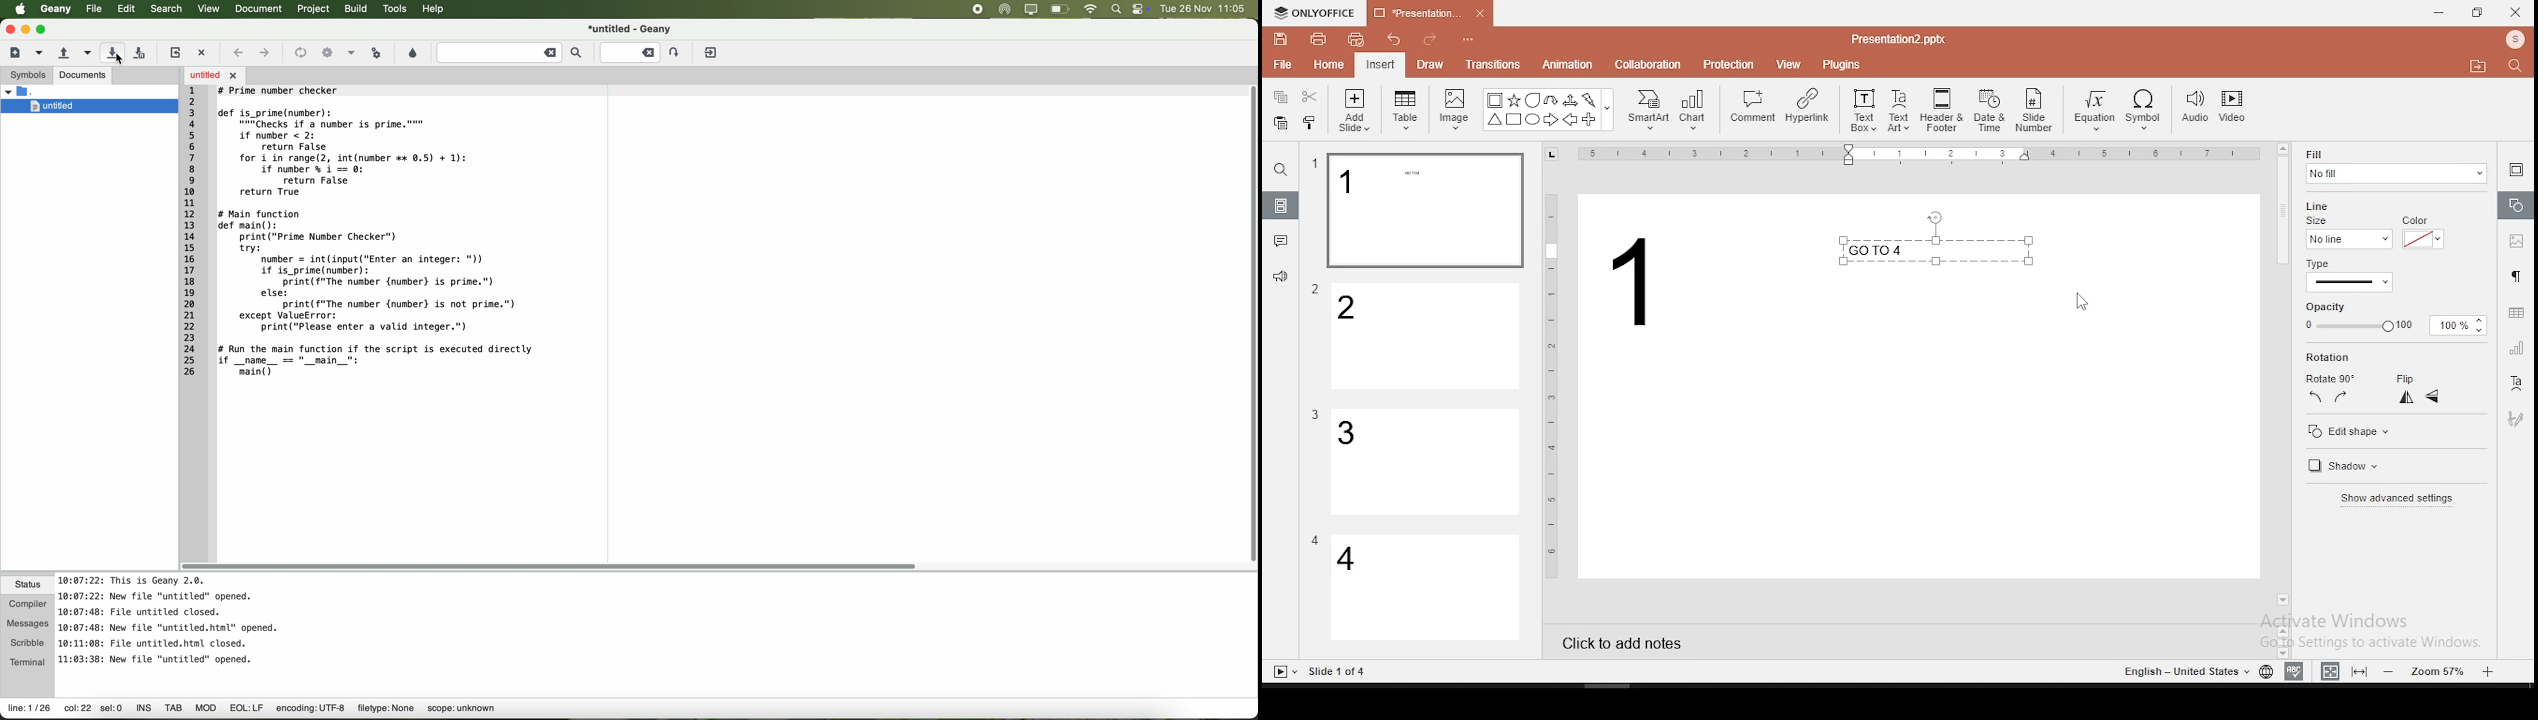 This screenshot has width=2548, height=728. Describe the element at coordinates (1315, 415) in the screenshot. I see `` at that location.